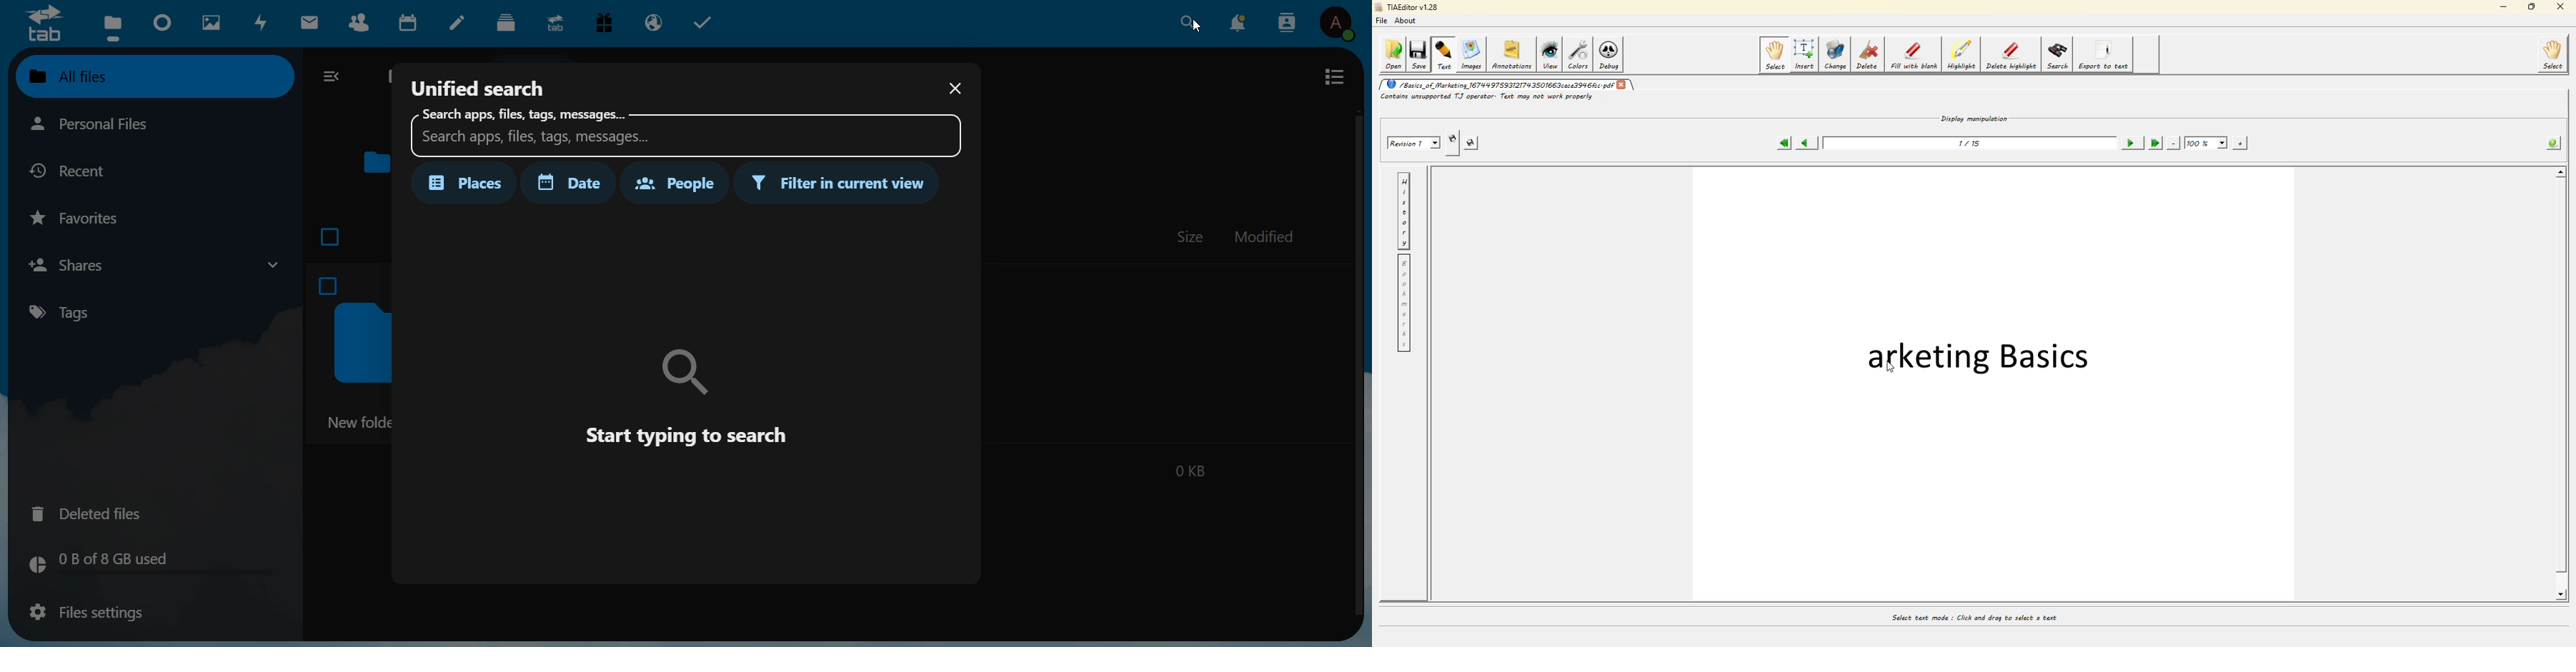 Image resolution: width=2576 pixels, height=672 pixels. What do you see at coordinates (164, 24) in the screenshot?
I see `dashboard` at bounding box center [164, 24].